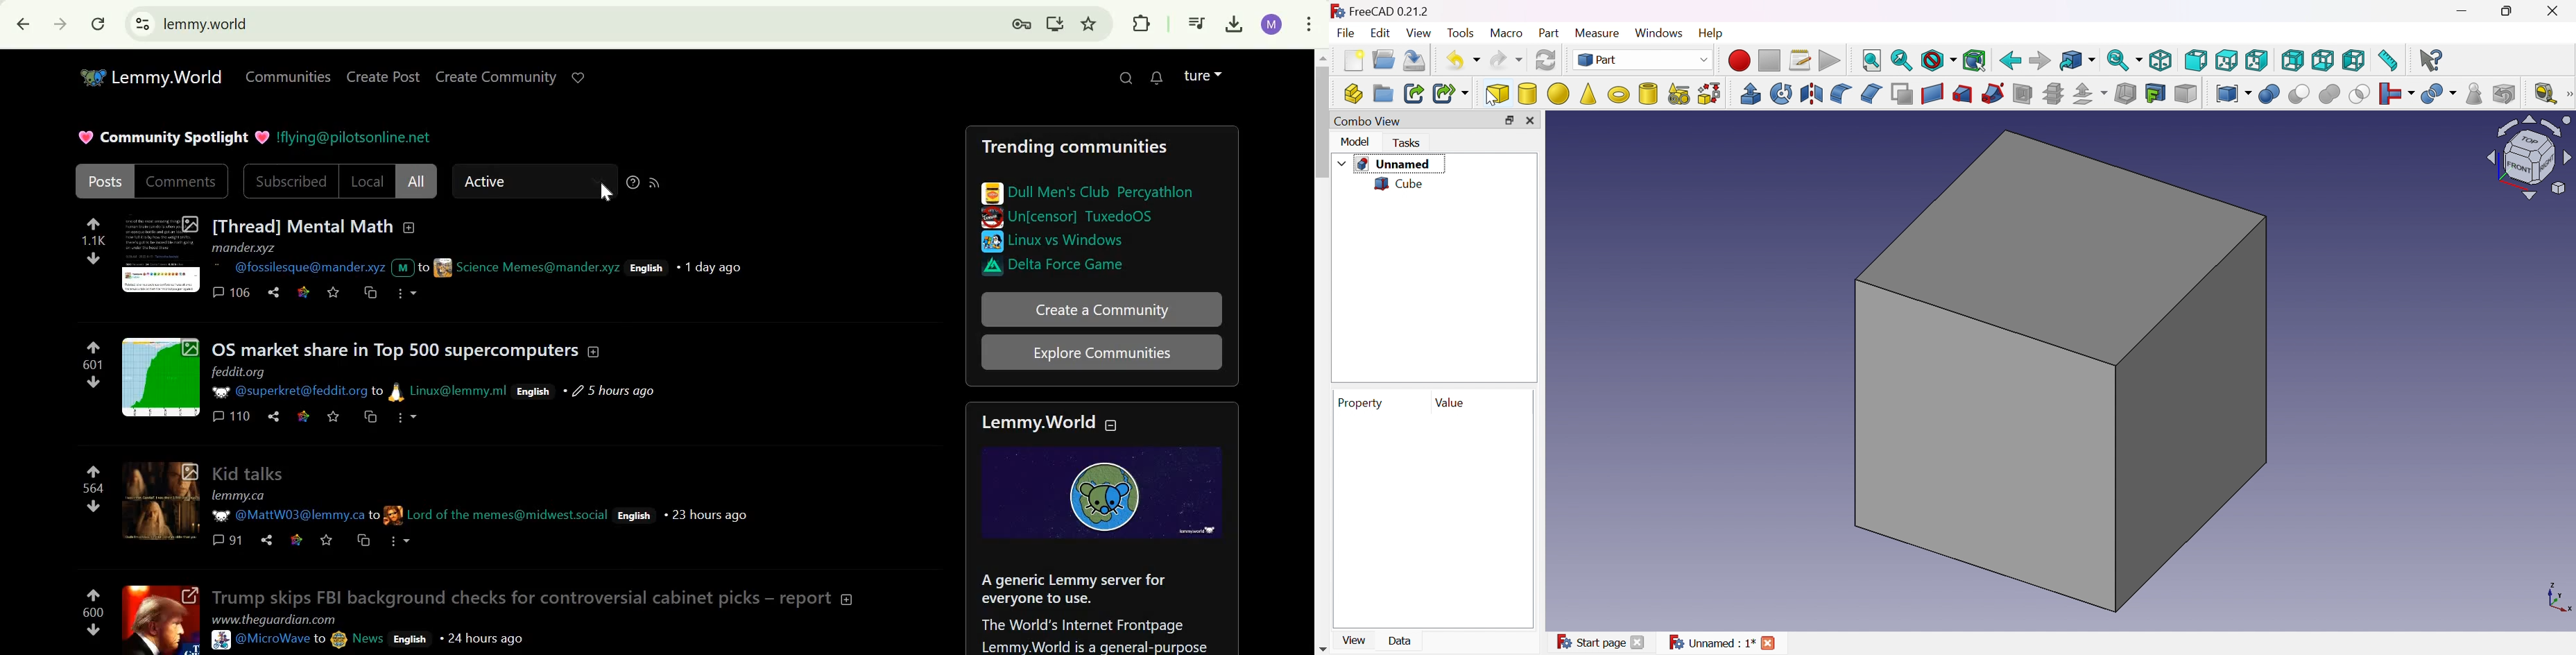 This screenshot has height=672, width=2576. What do you see at coordinates (1414, 60) in the screenshot?
I see `Save` at bounding box center [1414, 60].